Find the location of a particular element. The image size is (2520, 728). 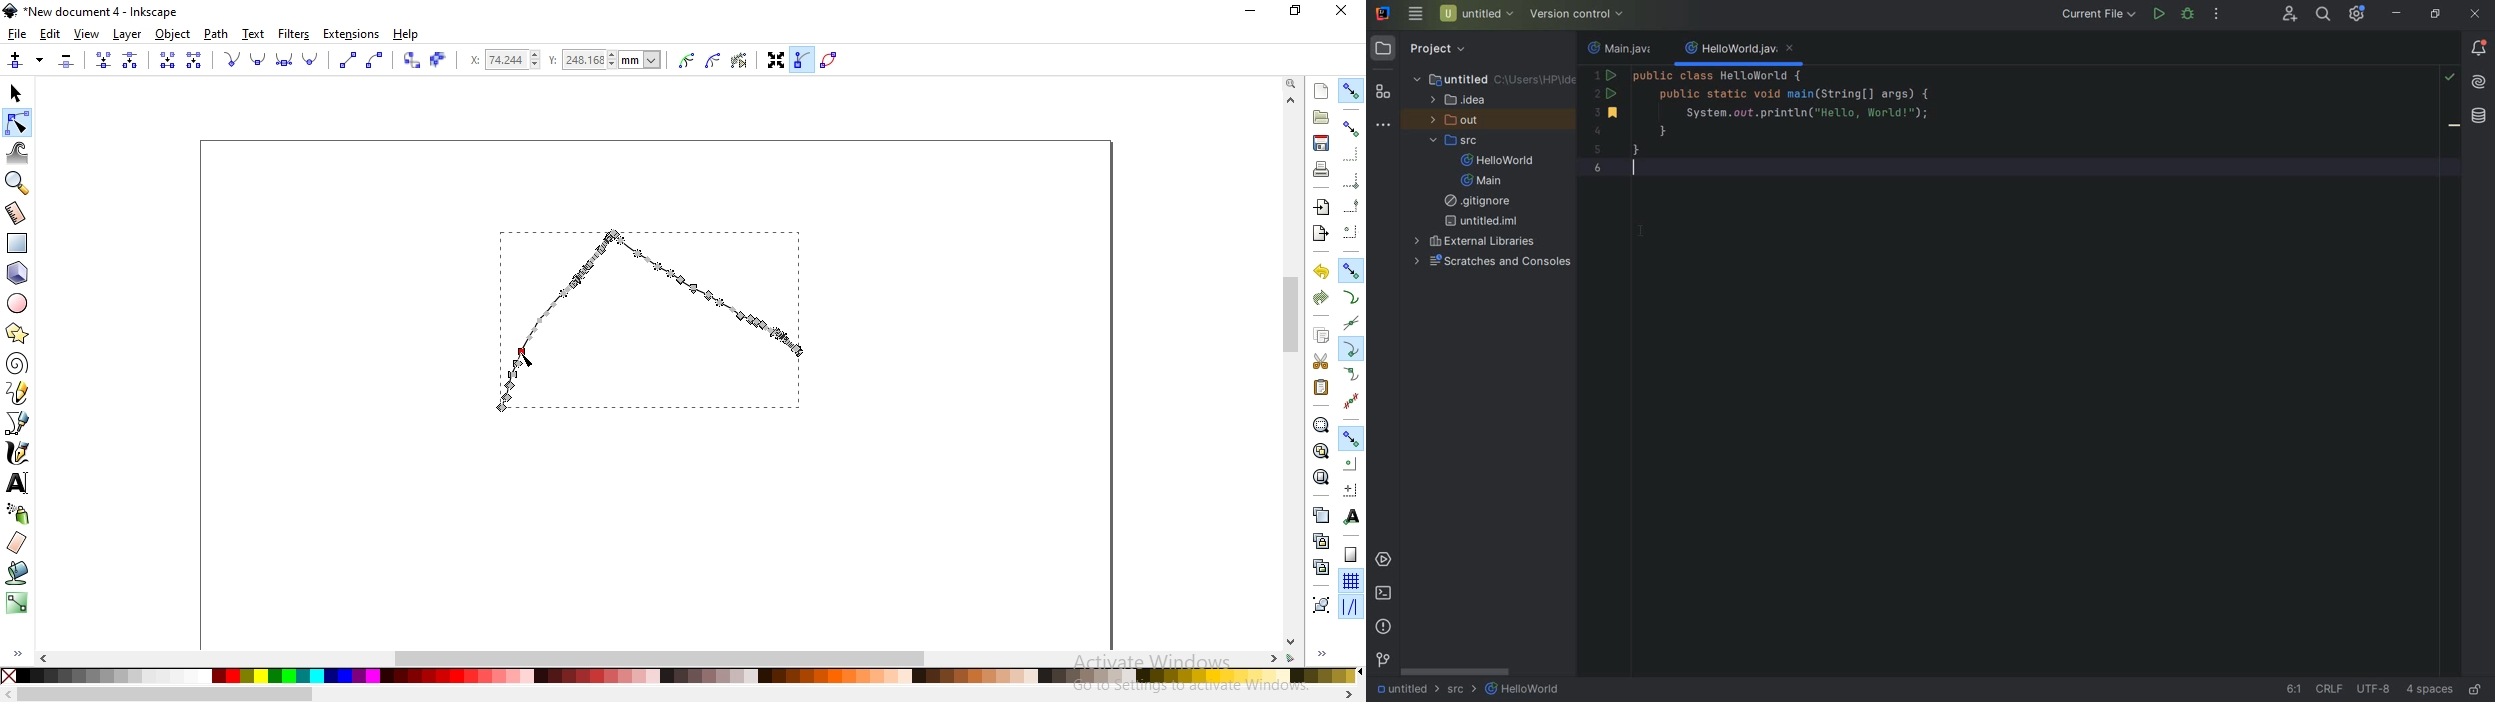

HelloWorld is located at coordinates (1525, 691).